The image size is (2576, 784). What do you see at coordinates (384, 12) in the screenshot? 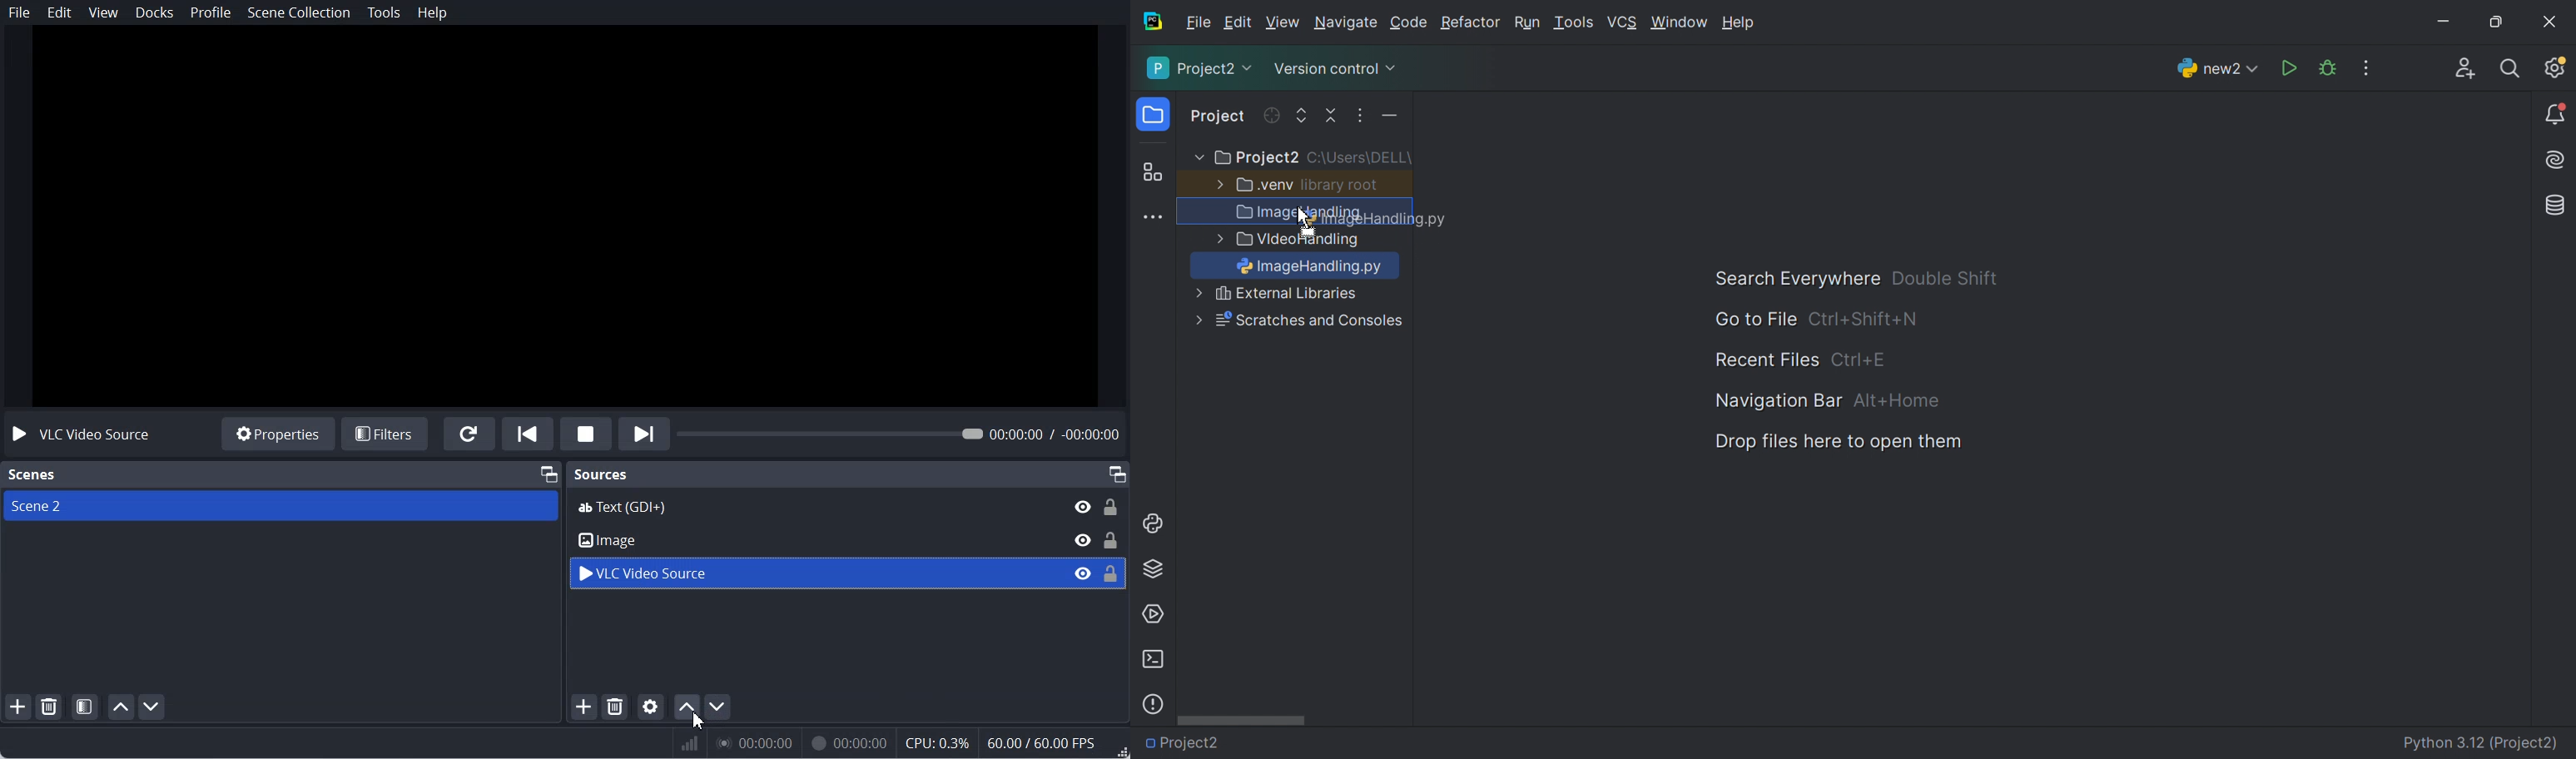
I see `Tools` at bounding box center [384, 12].